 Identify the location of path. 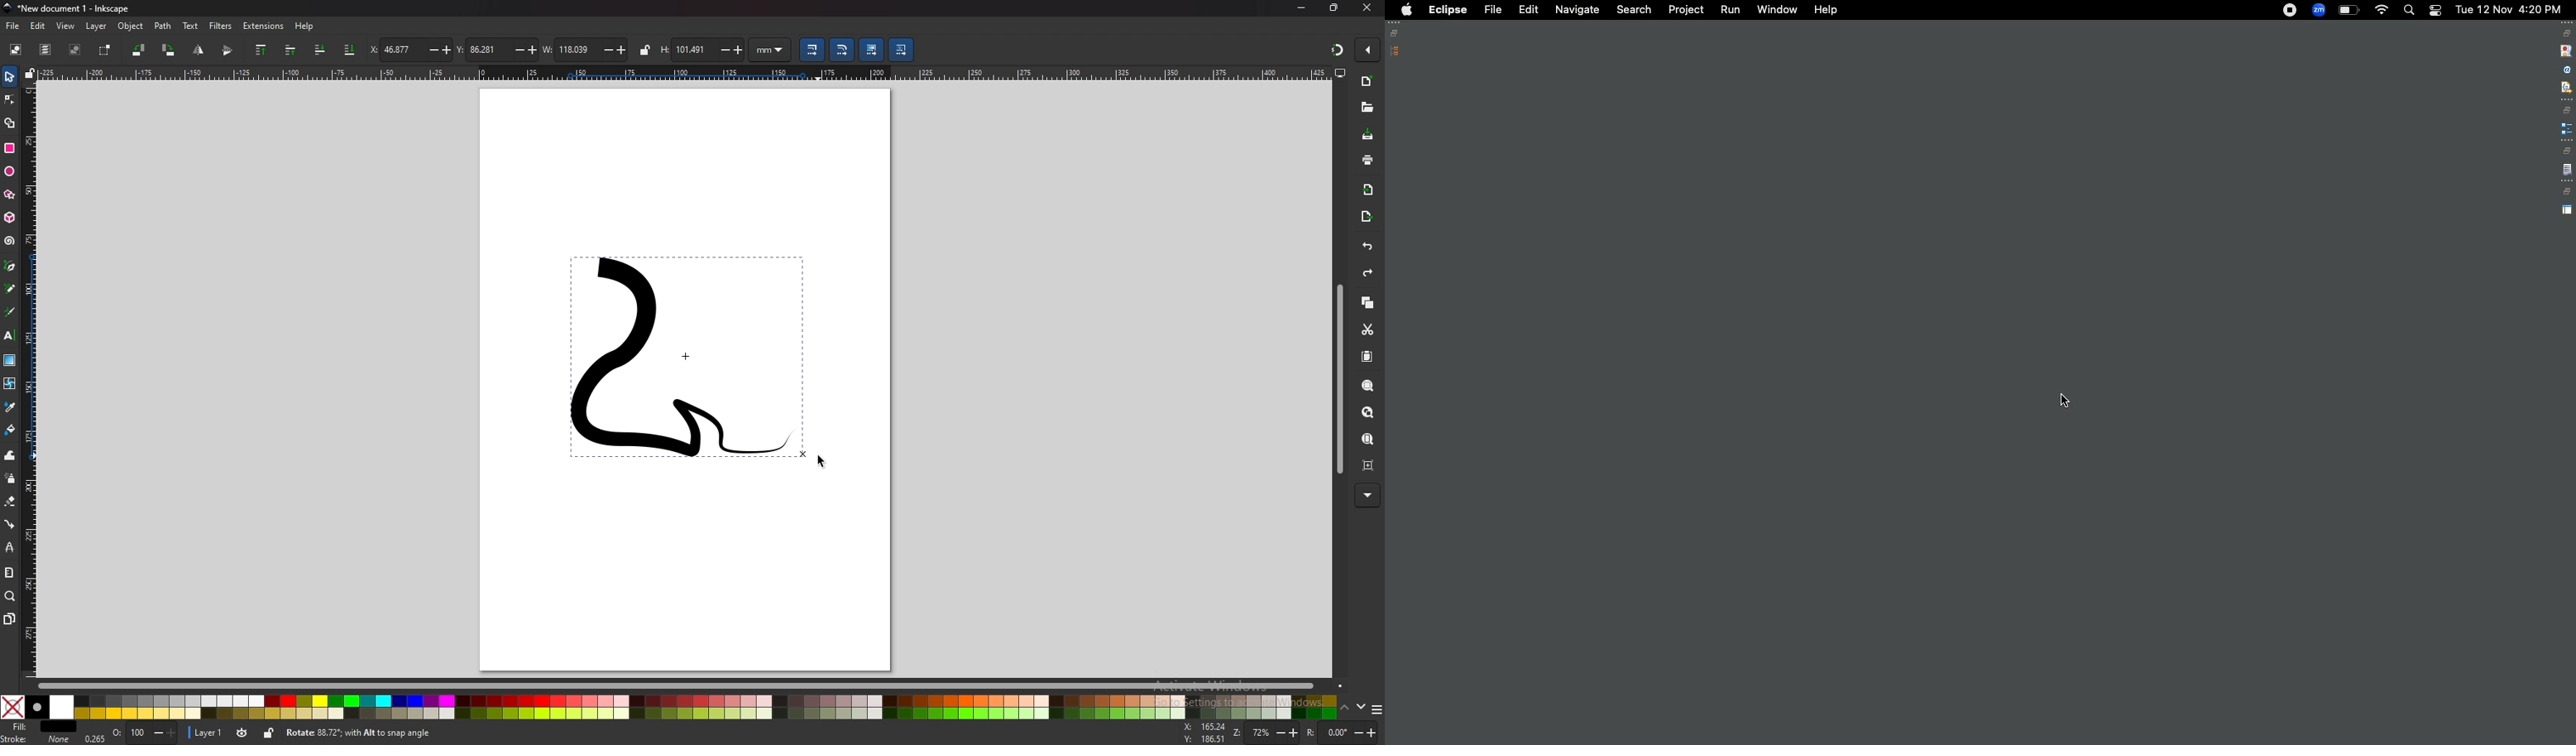
(164, 25).